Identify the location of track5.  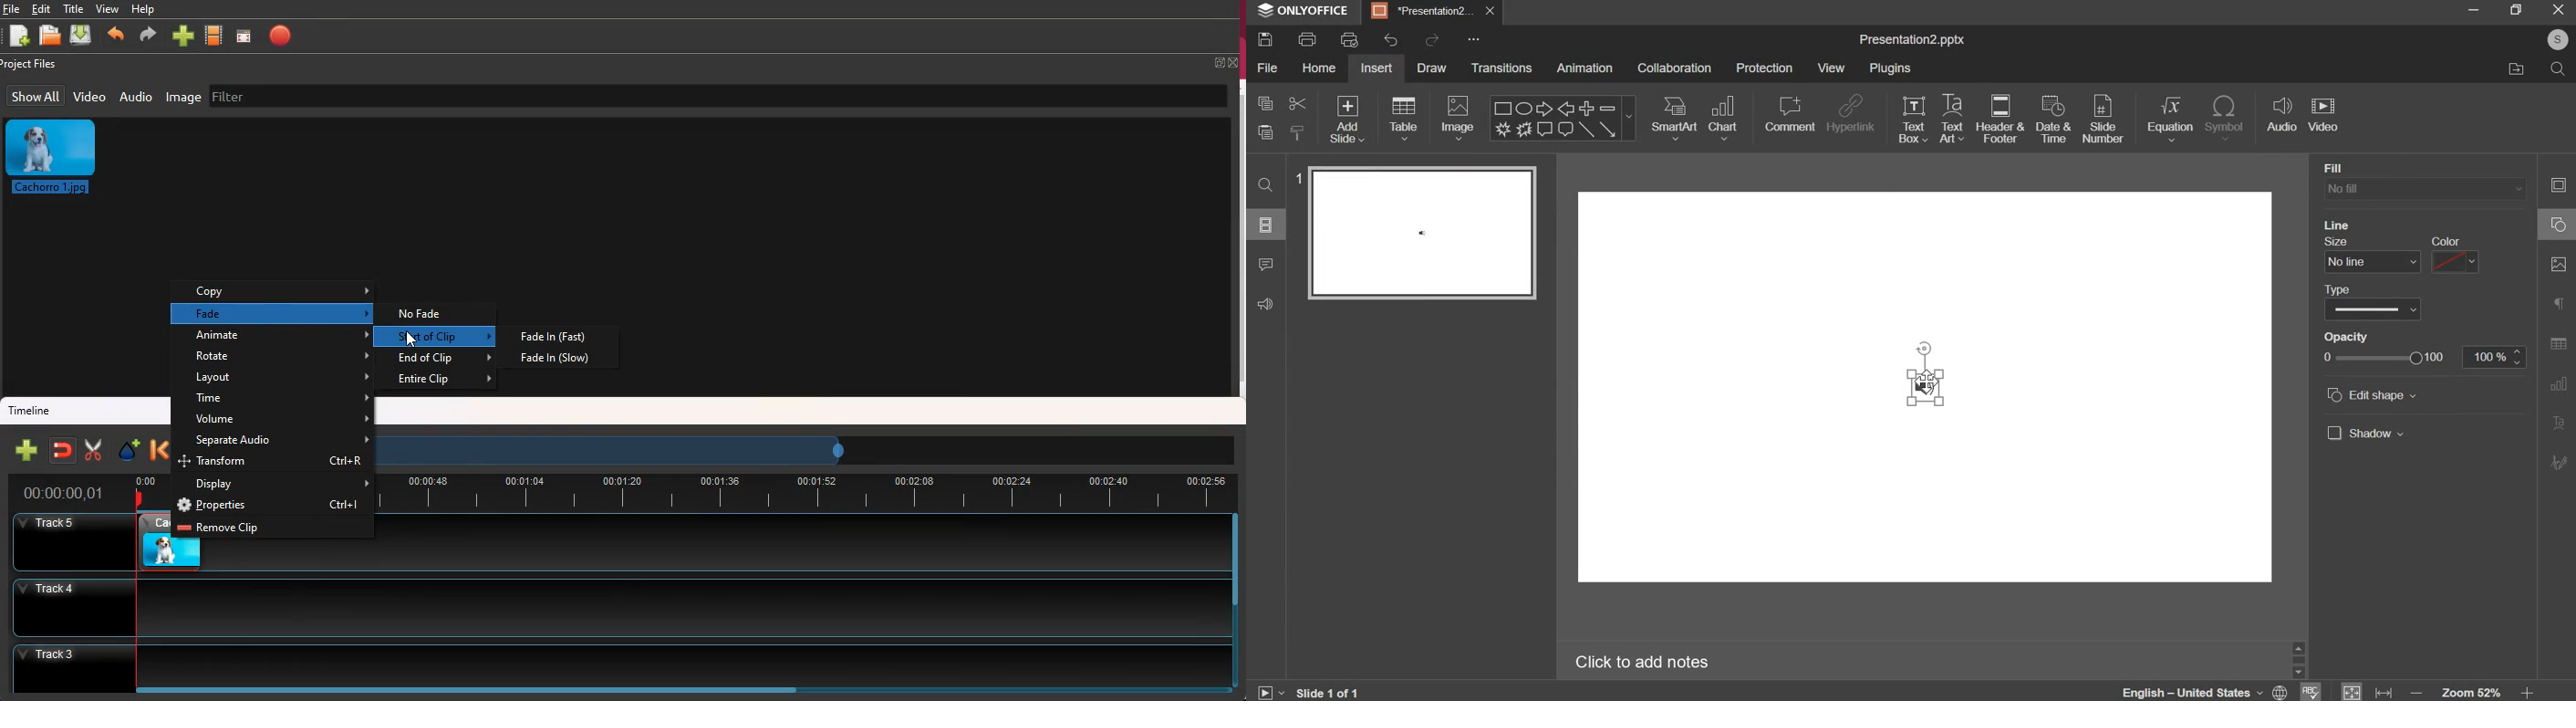
(794, 543).